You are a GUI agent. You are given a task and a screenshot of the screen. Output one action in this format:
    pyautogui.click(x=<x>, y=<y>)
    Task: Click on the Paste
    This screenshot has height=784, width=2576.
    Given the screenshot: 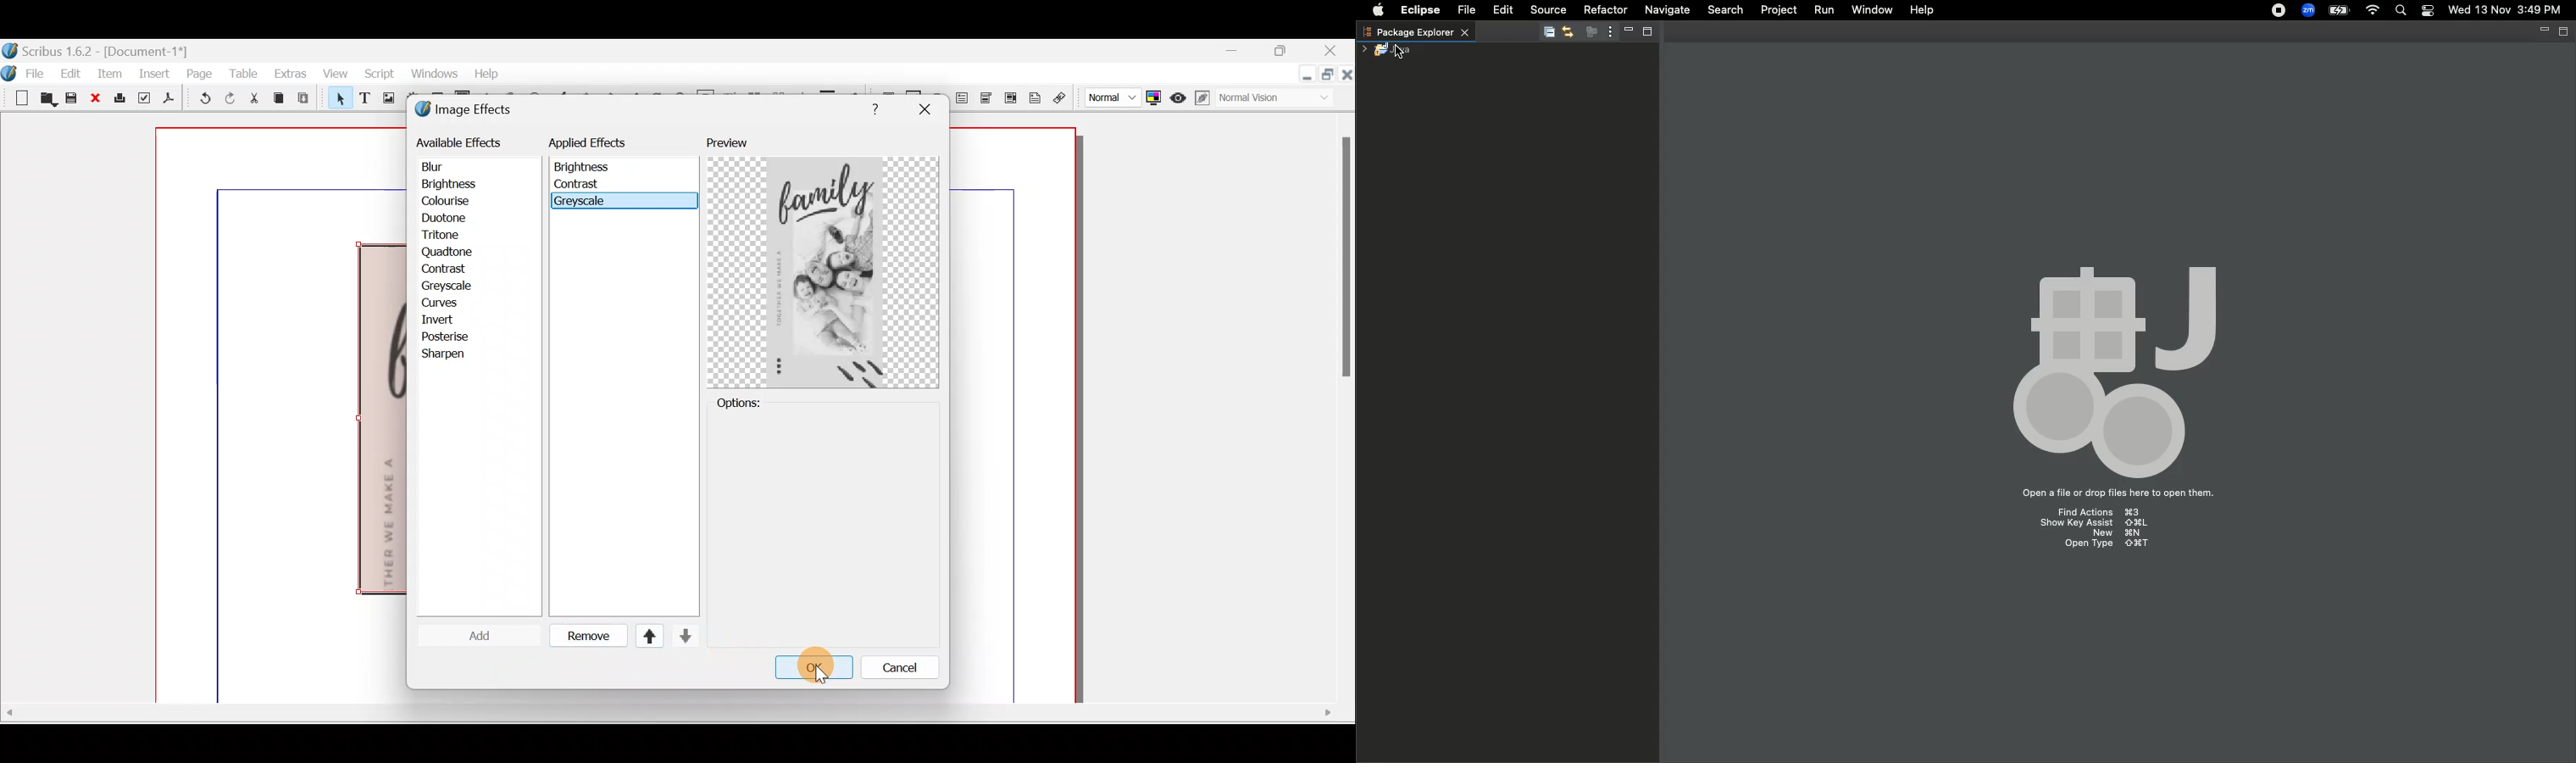 What is the action you would take?
    pyautogui.click(x=306, y=98)
    